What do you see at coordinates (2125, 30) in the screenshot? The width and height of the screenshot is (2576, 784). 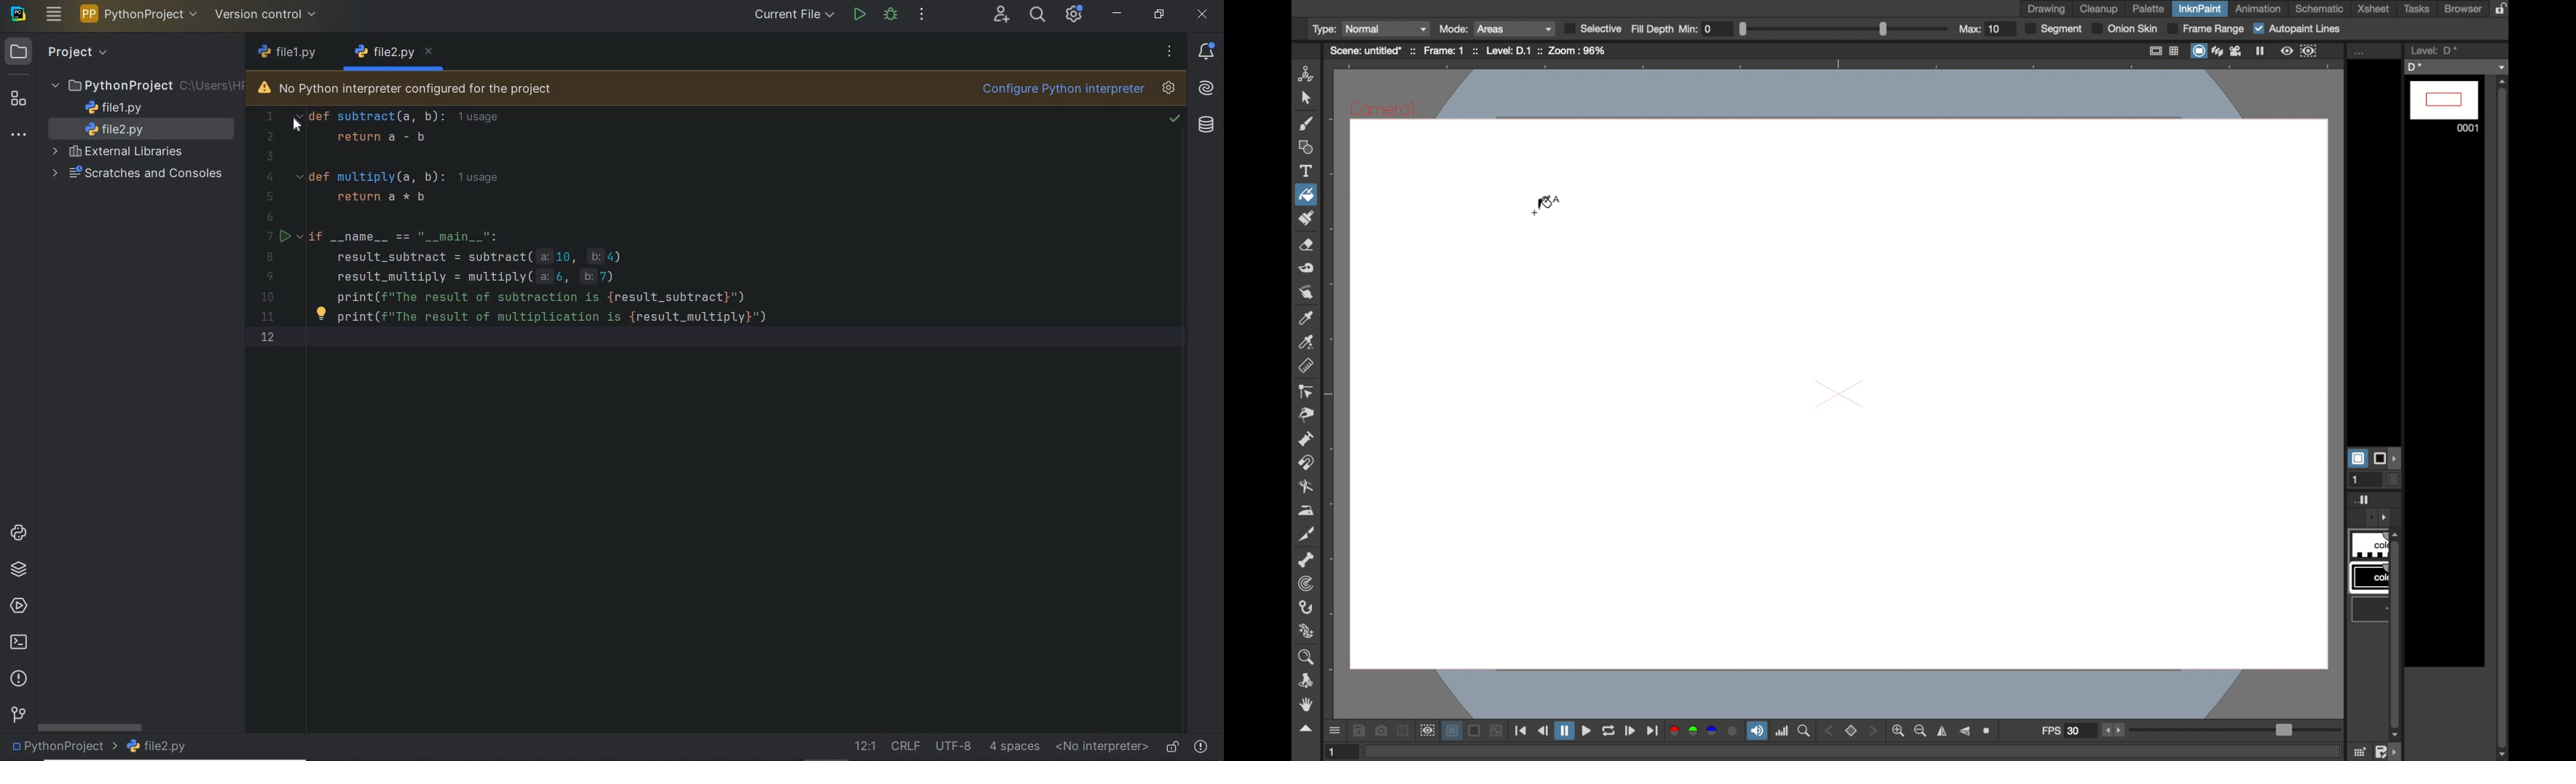 I see `Onion Skin` at bounding box center [2125, 30].